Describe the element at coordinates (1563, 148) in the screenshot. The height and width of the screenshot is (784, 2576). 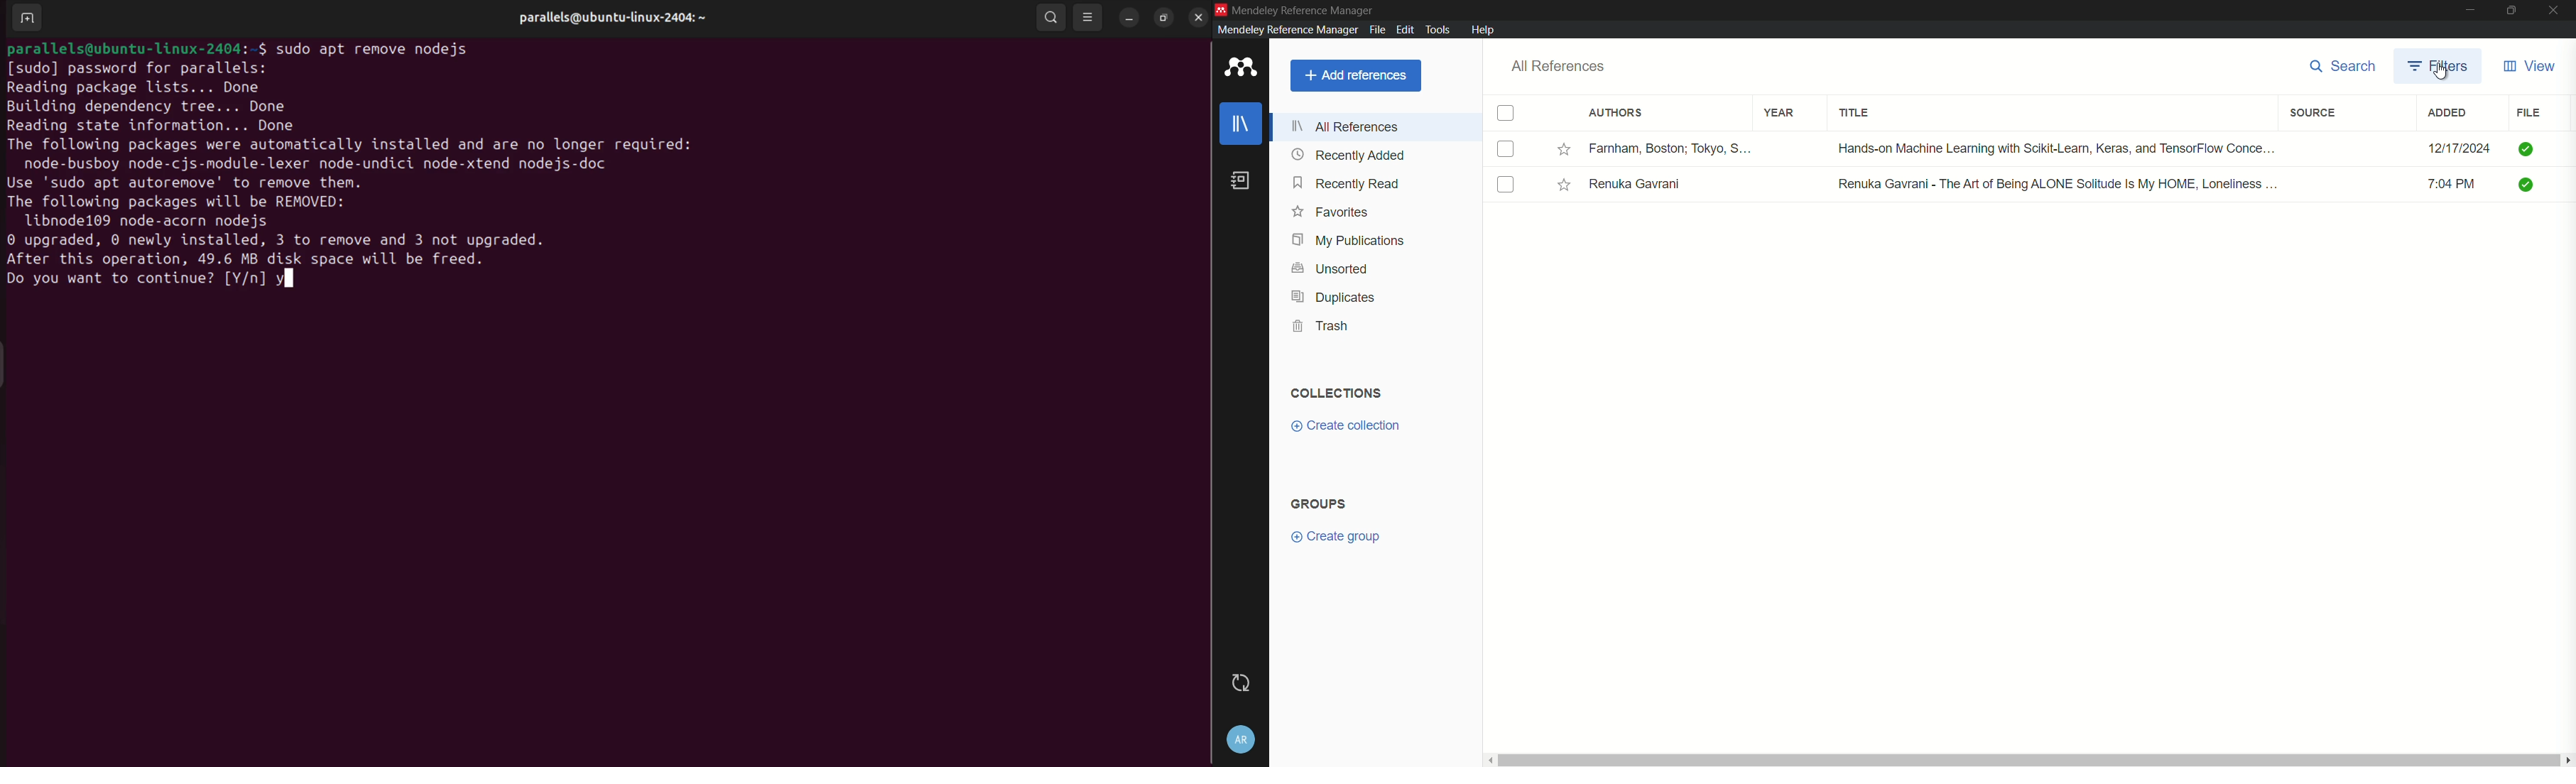
I see `Starred` at that location.